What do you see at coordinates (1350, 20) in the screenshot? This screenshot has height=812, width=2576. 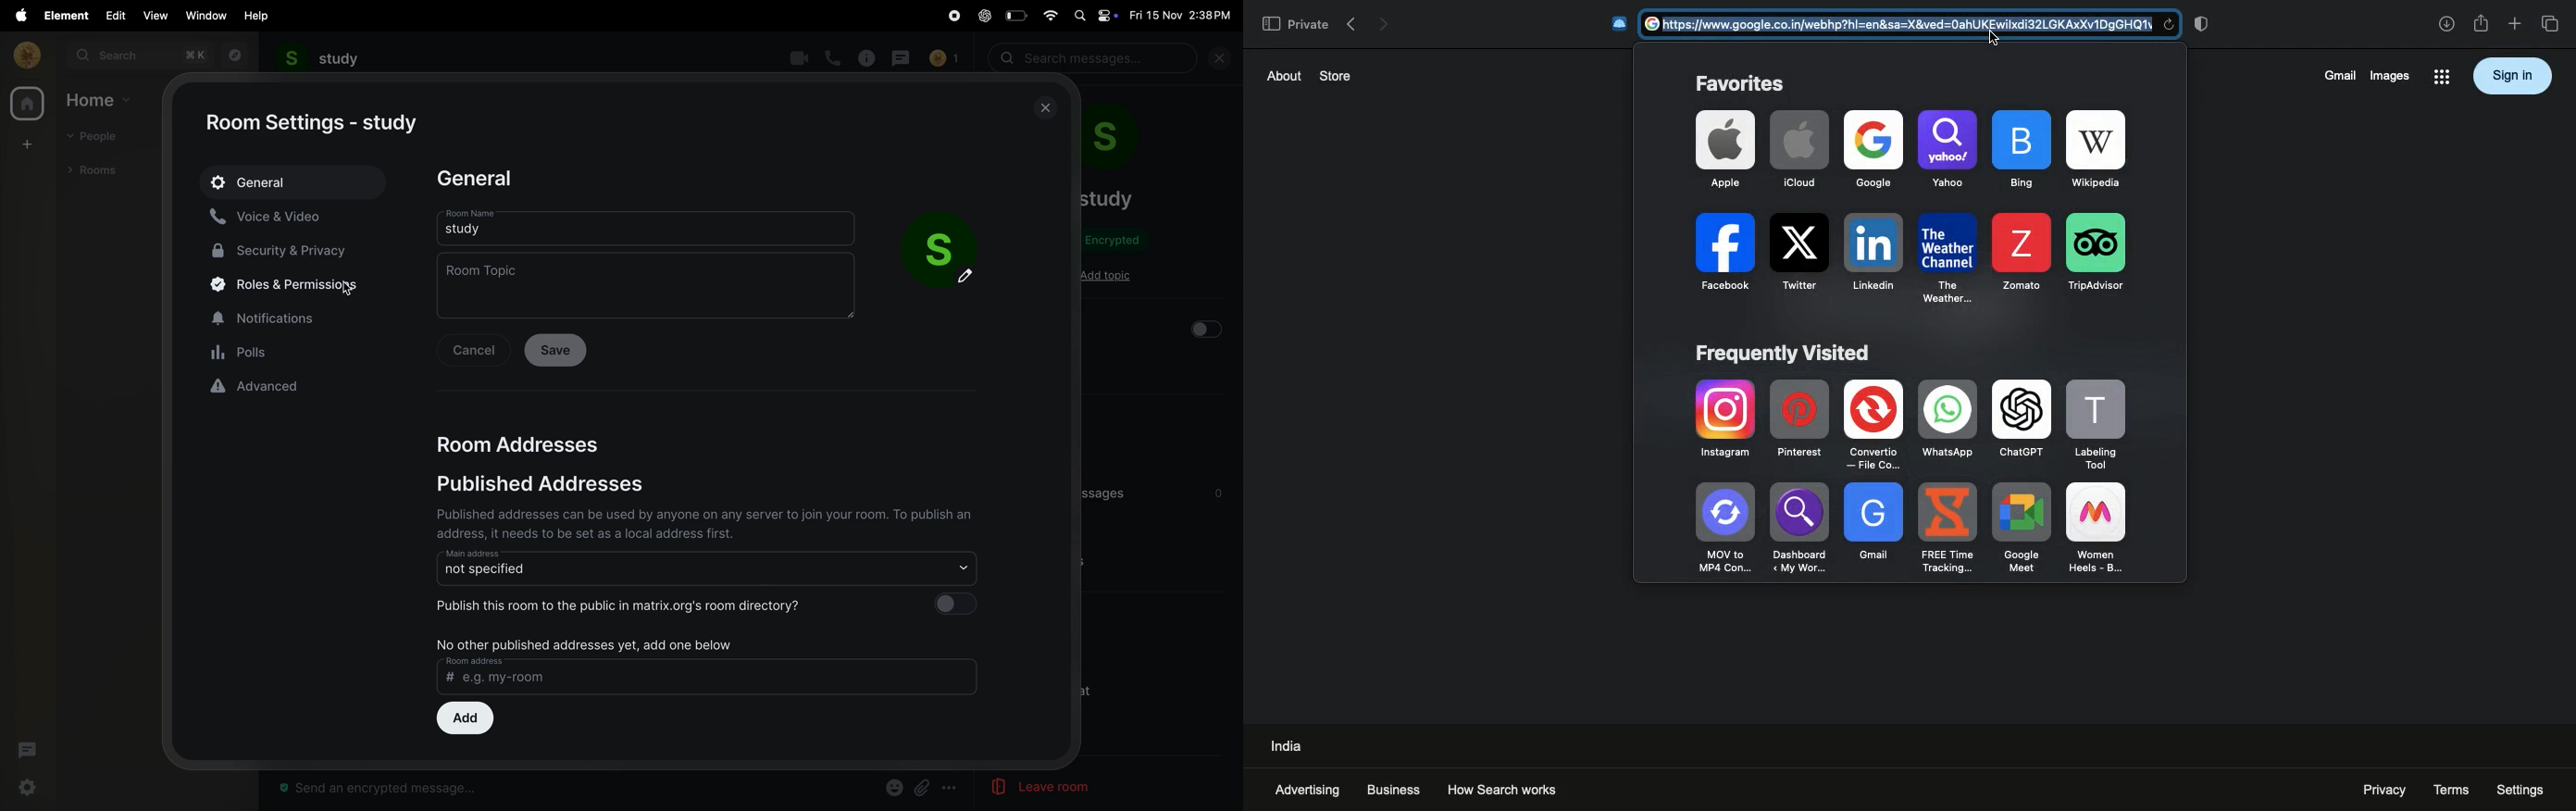 I see `previous` at bounding box center [1350, 20].